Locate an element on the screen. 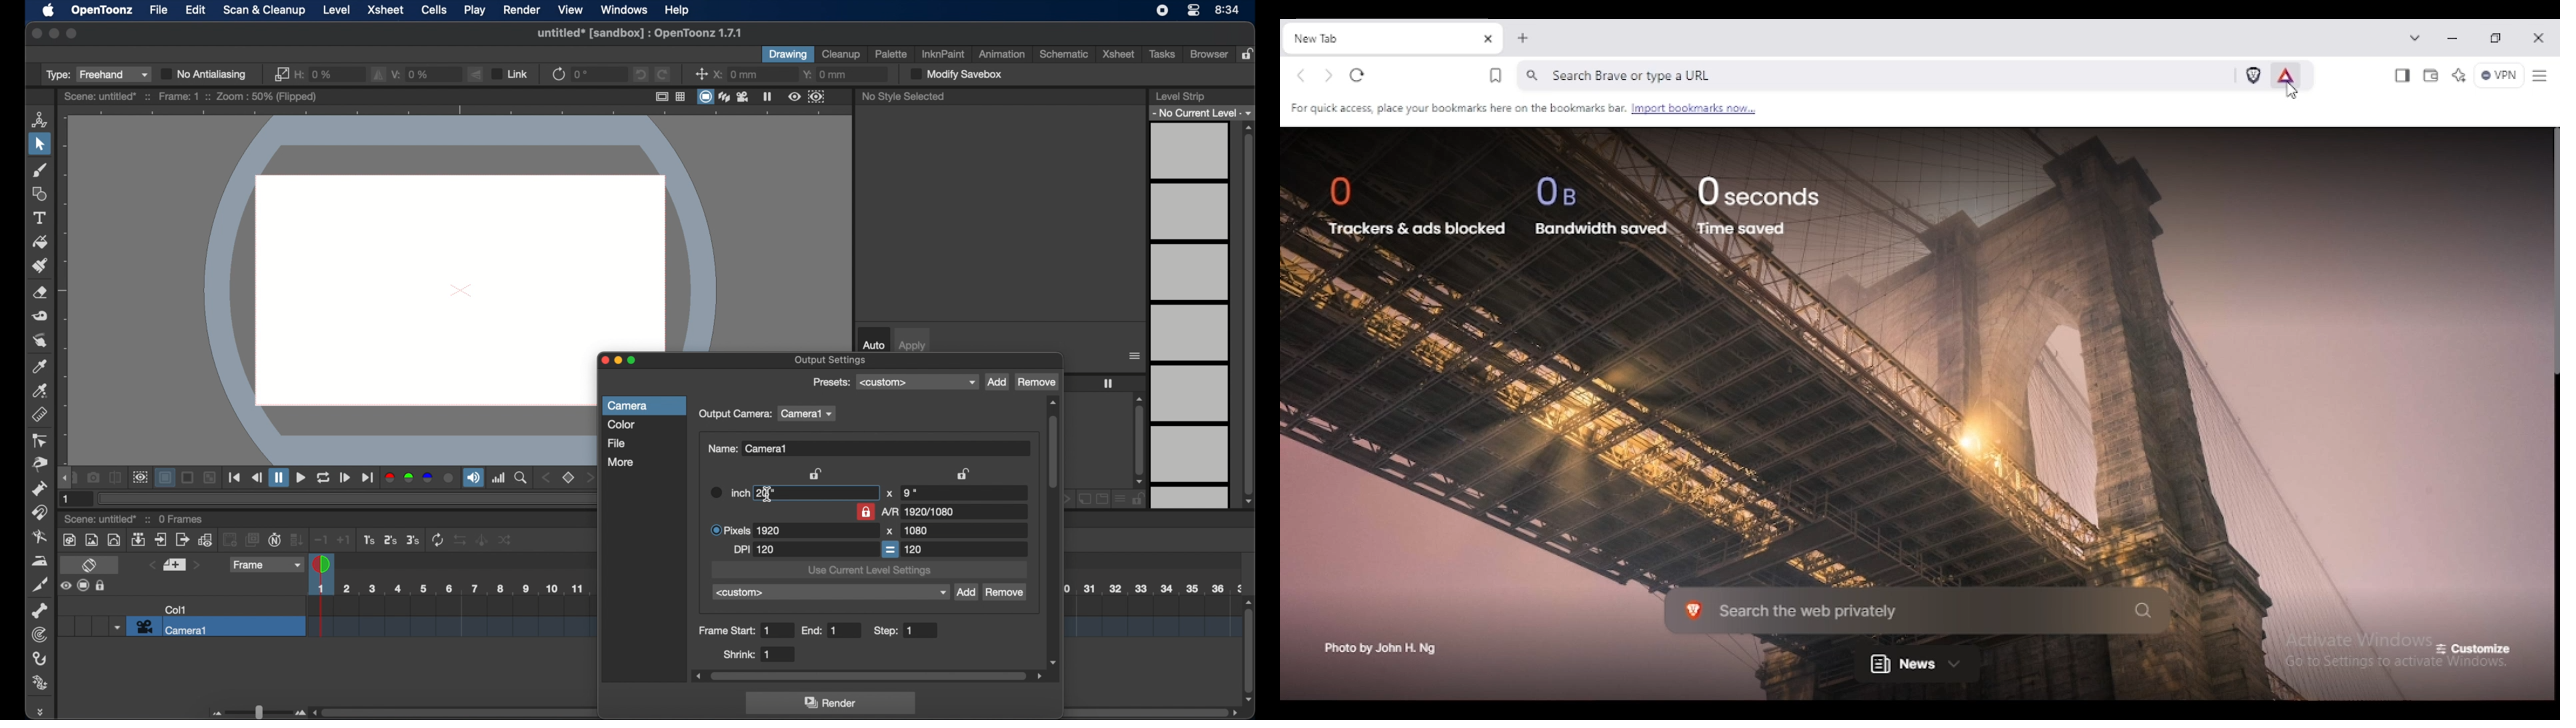 This screenshot has width=2576, height=728. cells is located at coordinates (433, 9).